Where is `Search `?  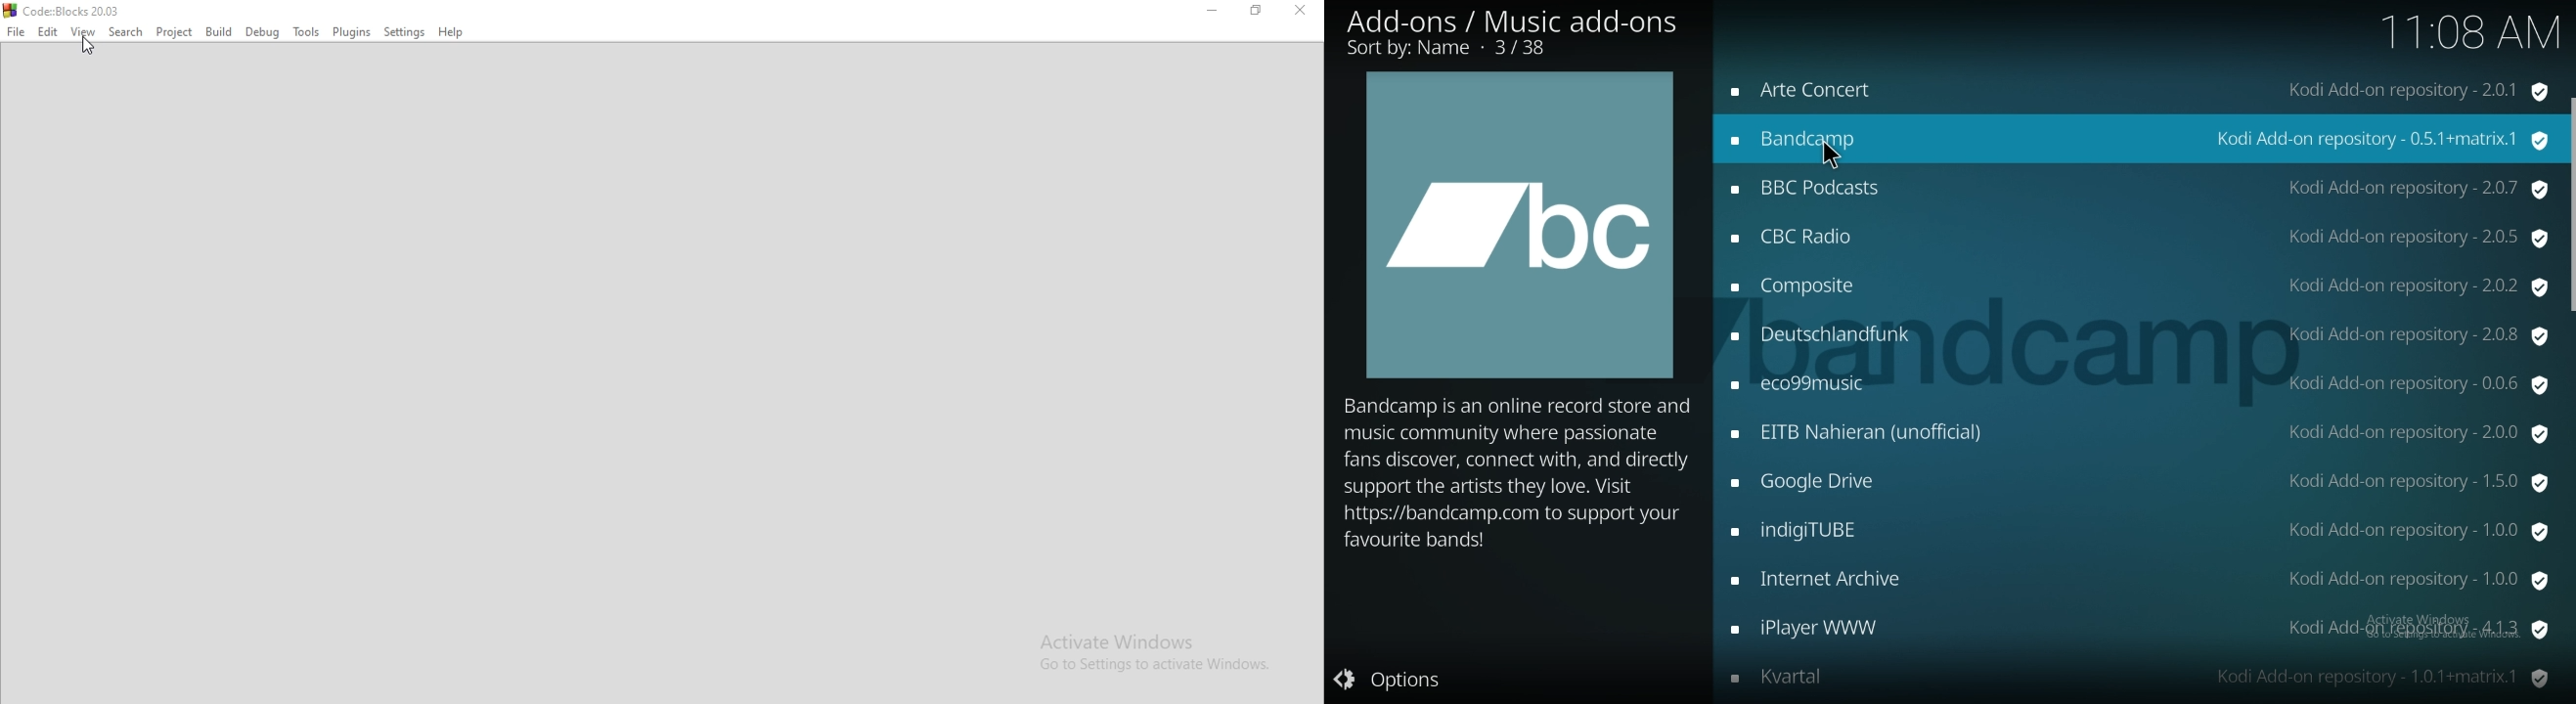 Search  is located at coordinates (125, 32).